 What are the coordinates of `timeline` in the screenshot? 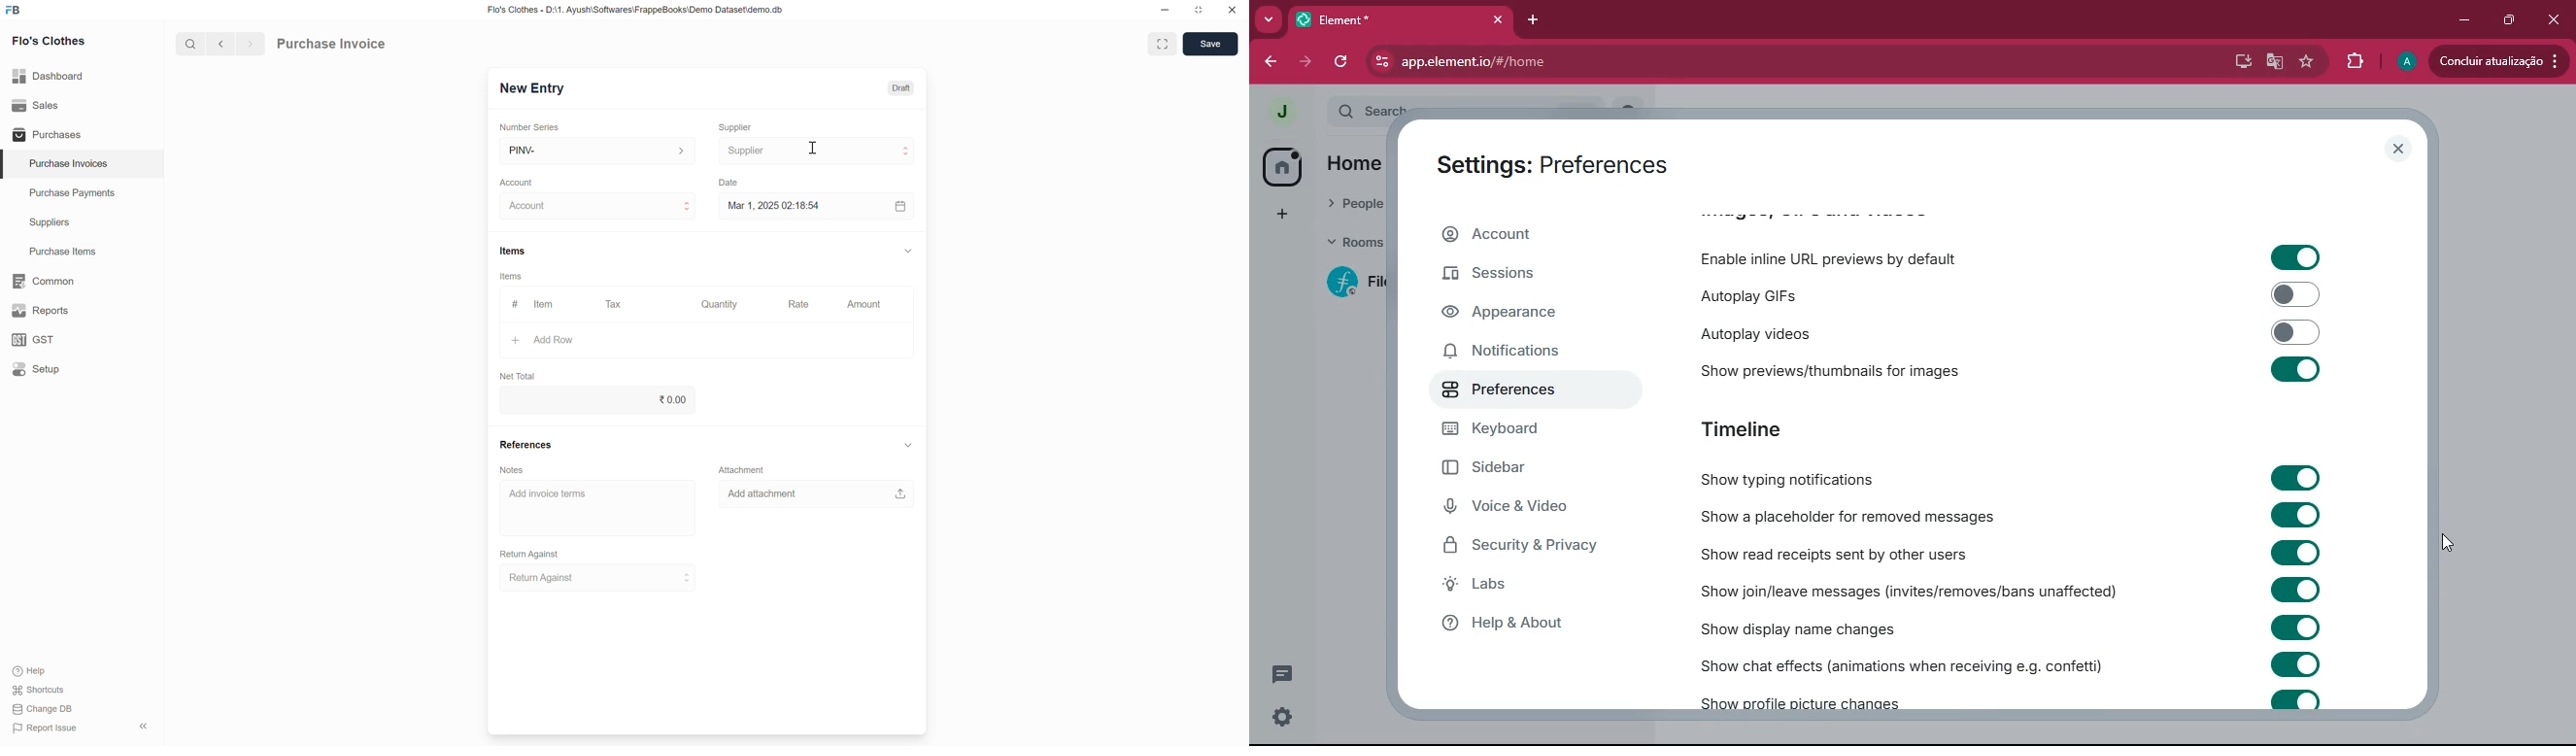 It's located at (1779, 428).